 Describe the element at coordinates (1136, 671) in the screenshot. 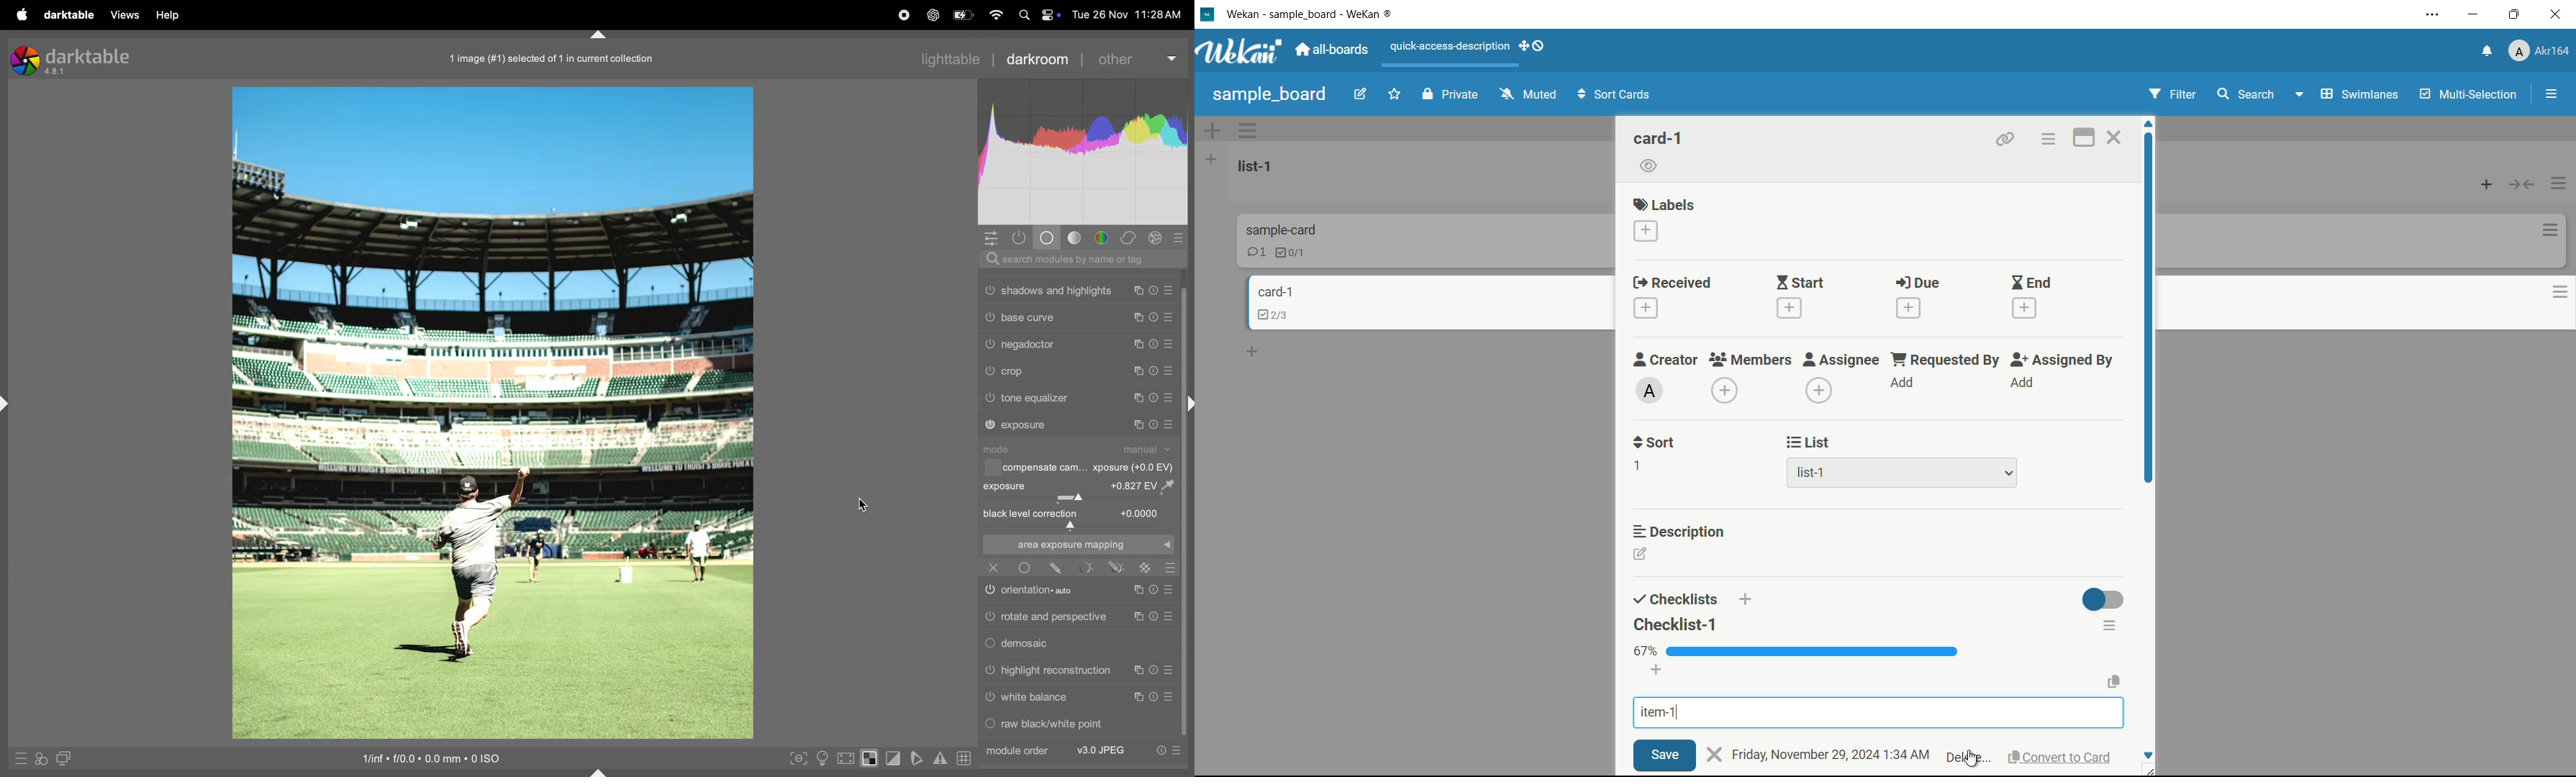

I see `copy` at that location.